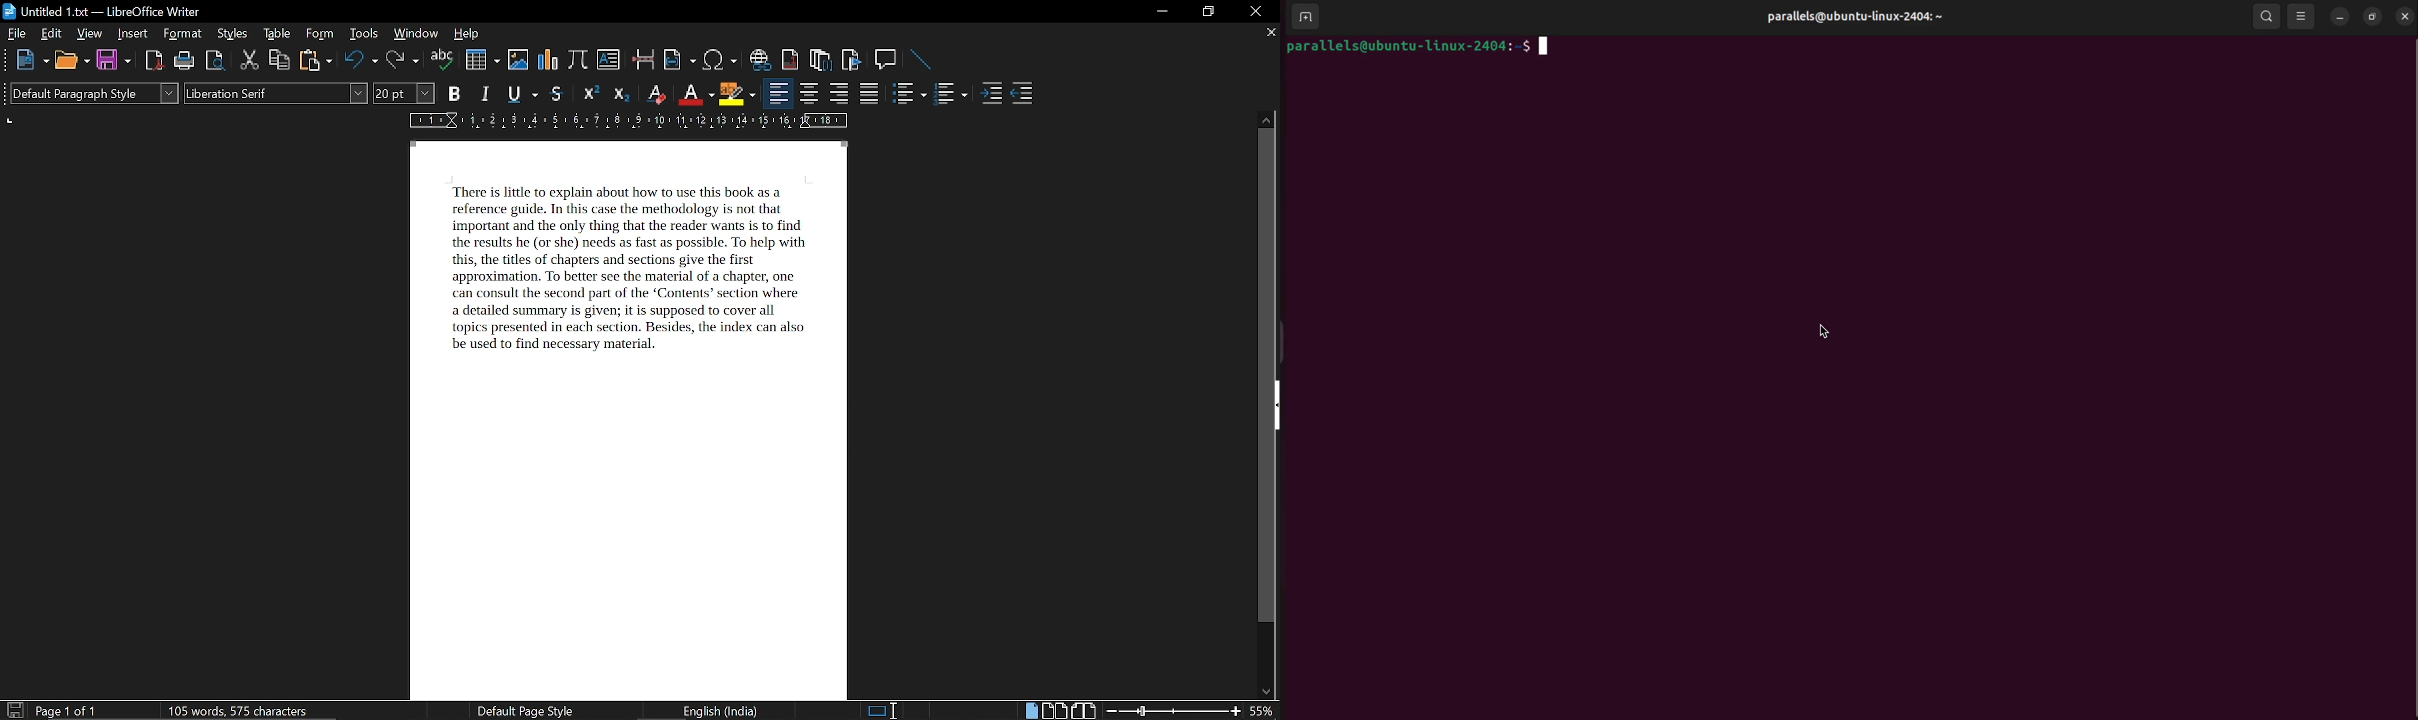  What do you see at coordinates (694, 95) in the screenshot?
I see `font color` at bounding box center [694, 95].